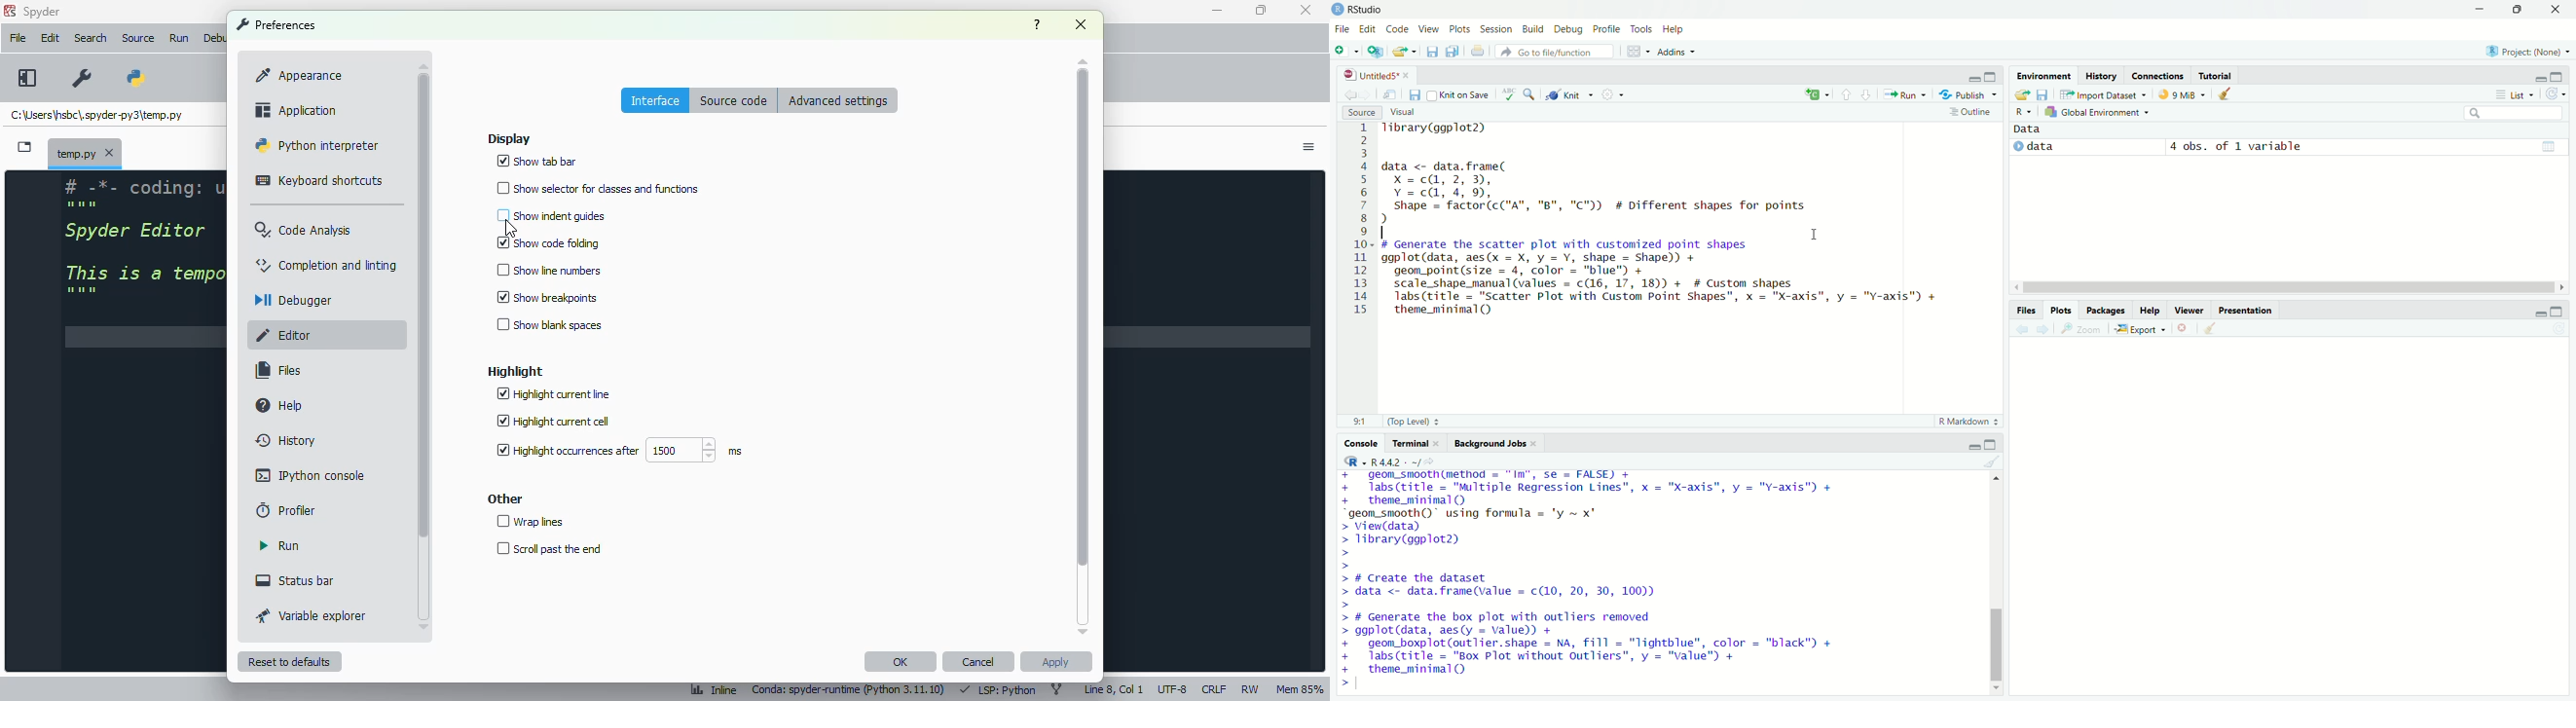 The width and height of the screenshot is (2576, 728). Describe the element at coordinates (2527, 51) in the screenshot. I see `Project: (None)` at that location.